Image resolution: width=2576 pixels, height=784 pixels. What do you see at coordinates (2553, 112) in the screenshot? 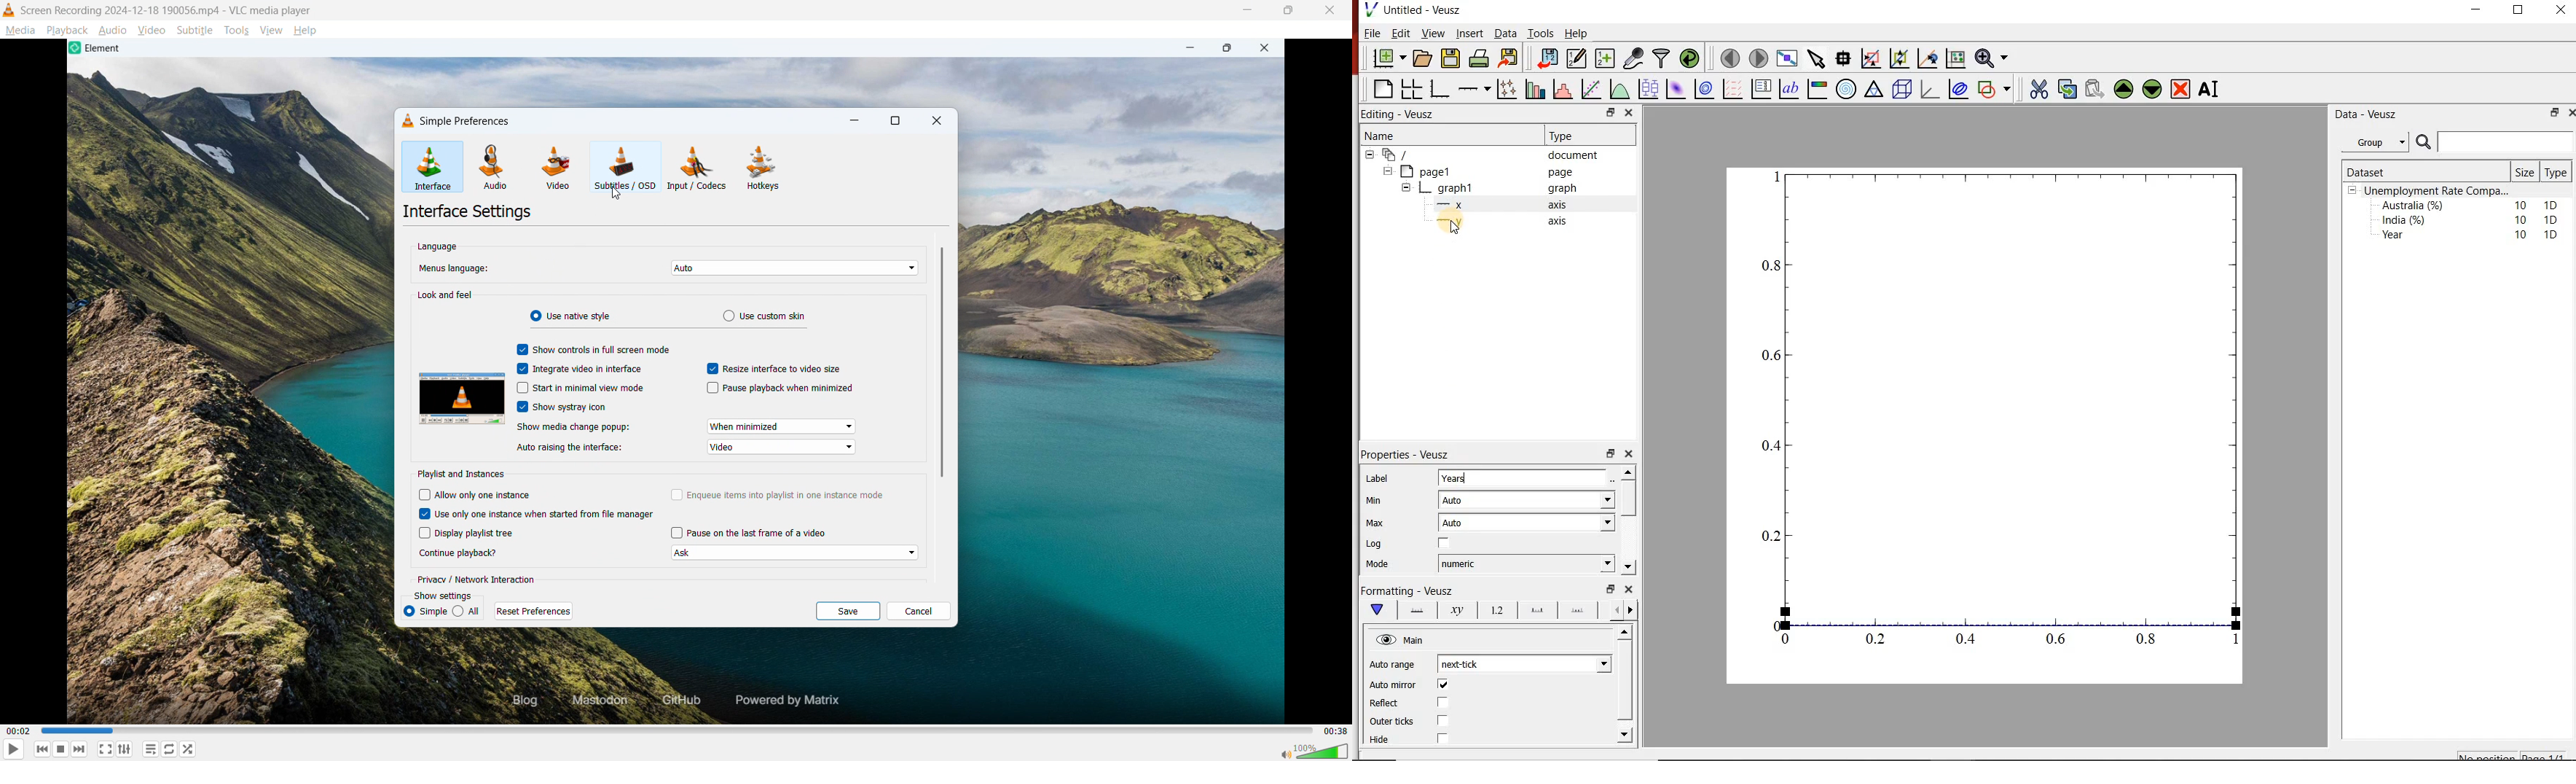
I see `minimise` at bounding box center [2553, 112].